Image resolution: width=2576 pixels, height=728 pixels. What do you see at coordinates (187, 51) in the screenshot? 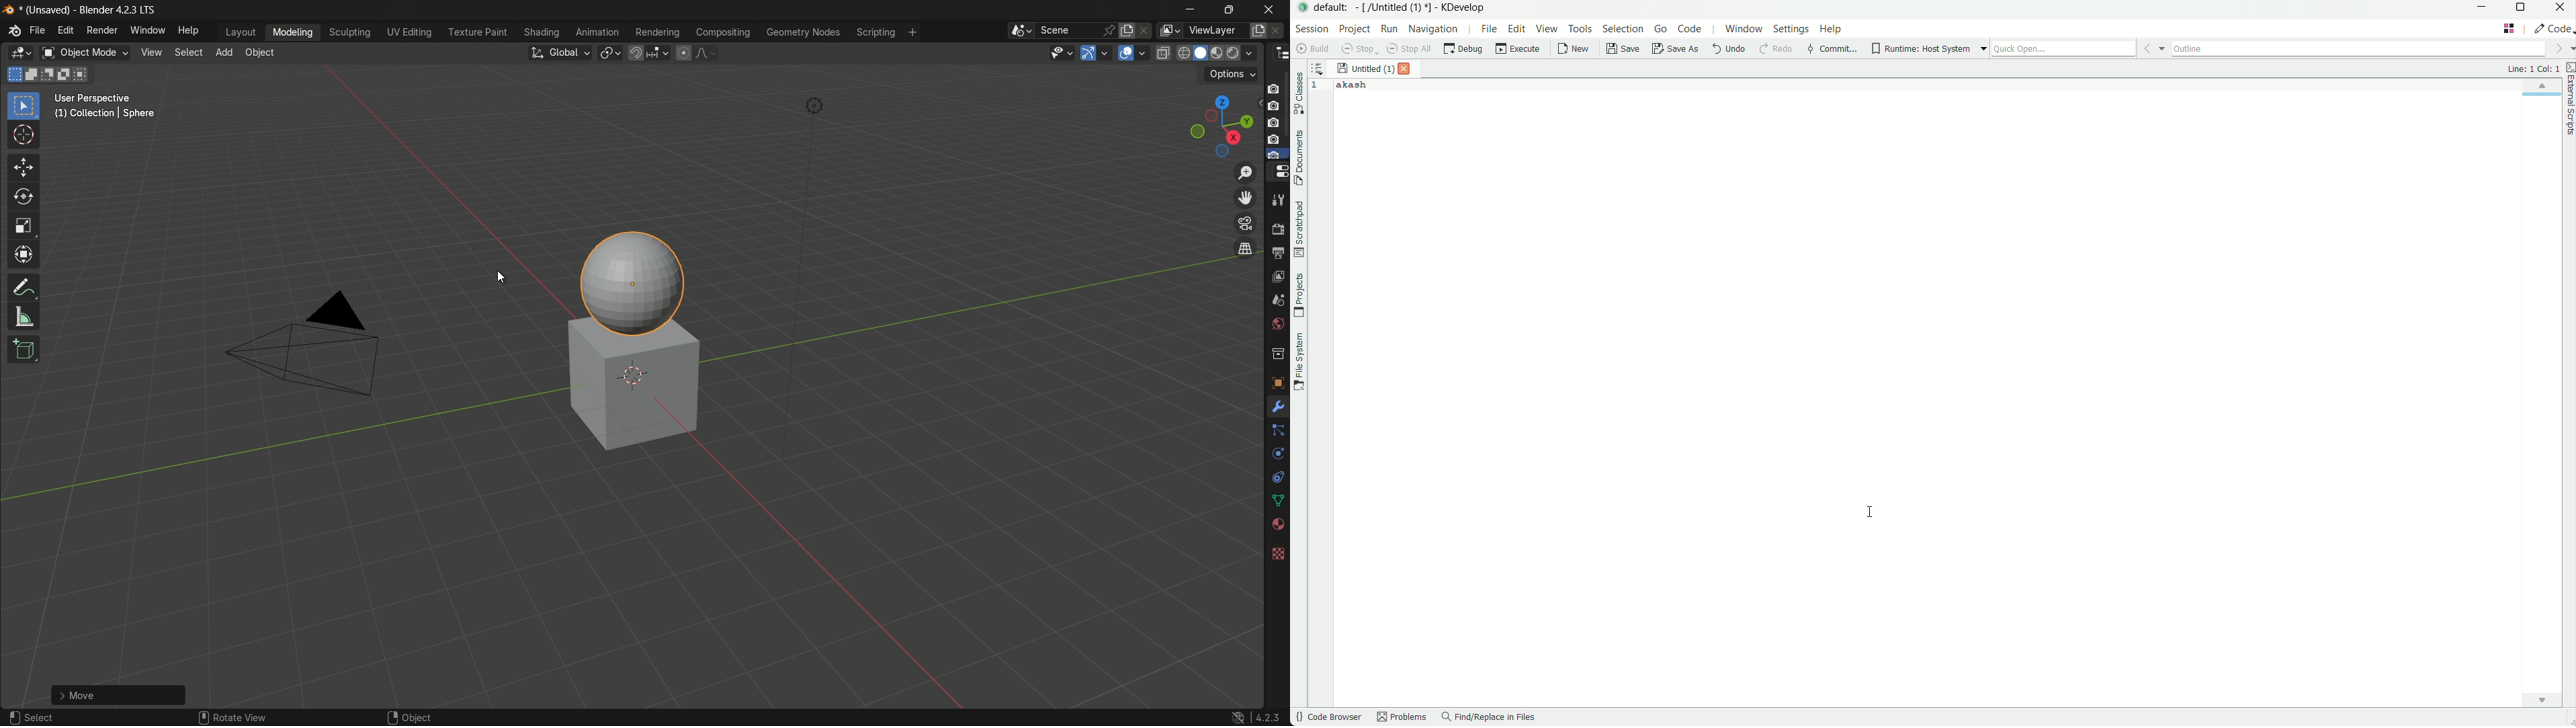
I see `select` at bounding box center [187, 51].